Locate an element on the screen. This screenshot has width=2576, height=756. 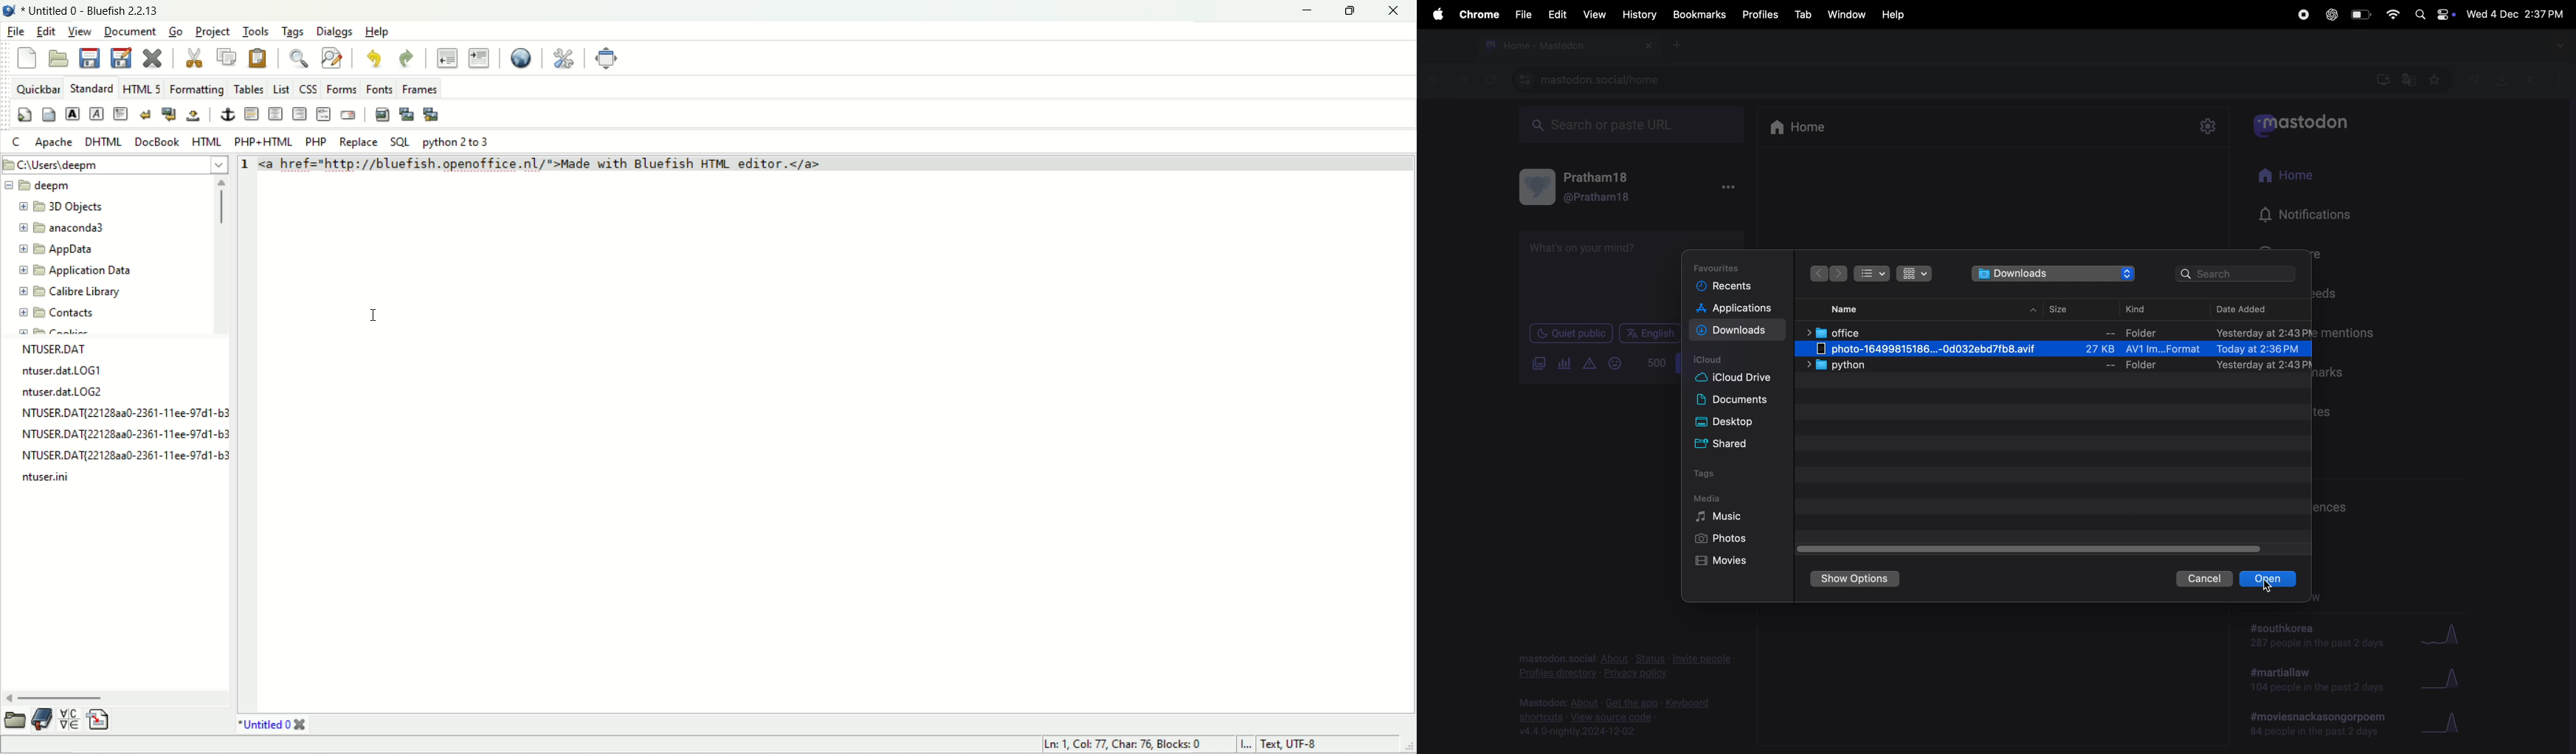
pratham@18 is located at coordinates (1584, 190).